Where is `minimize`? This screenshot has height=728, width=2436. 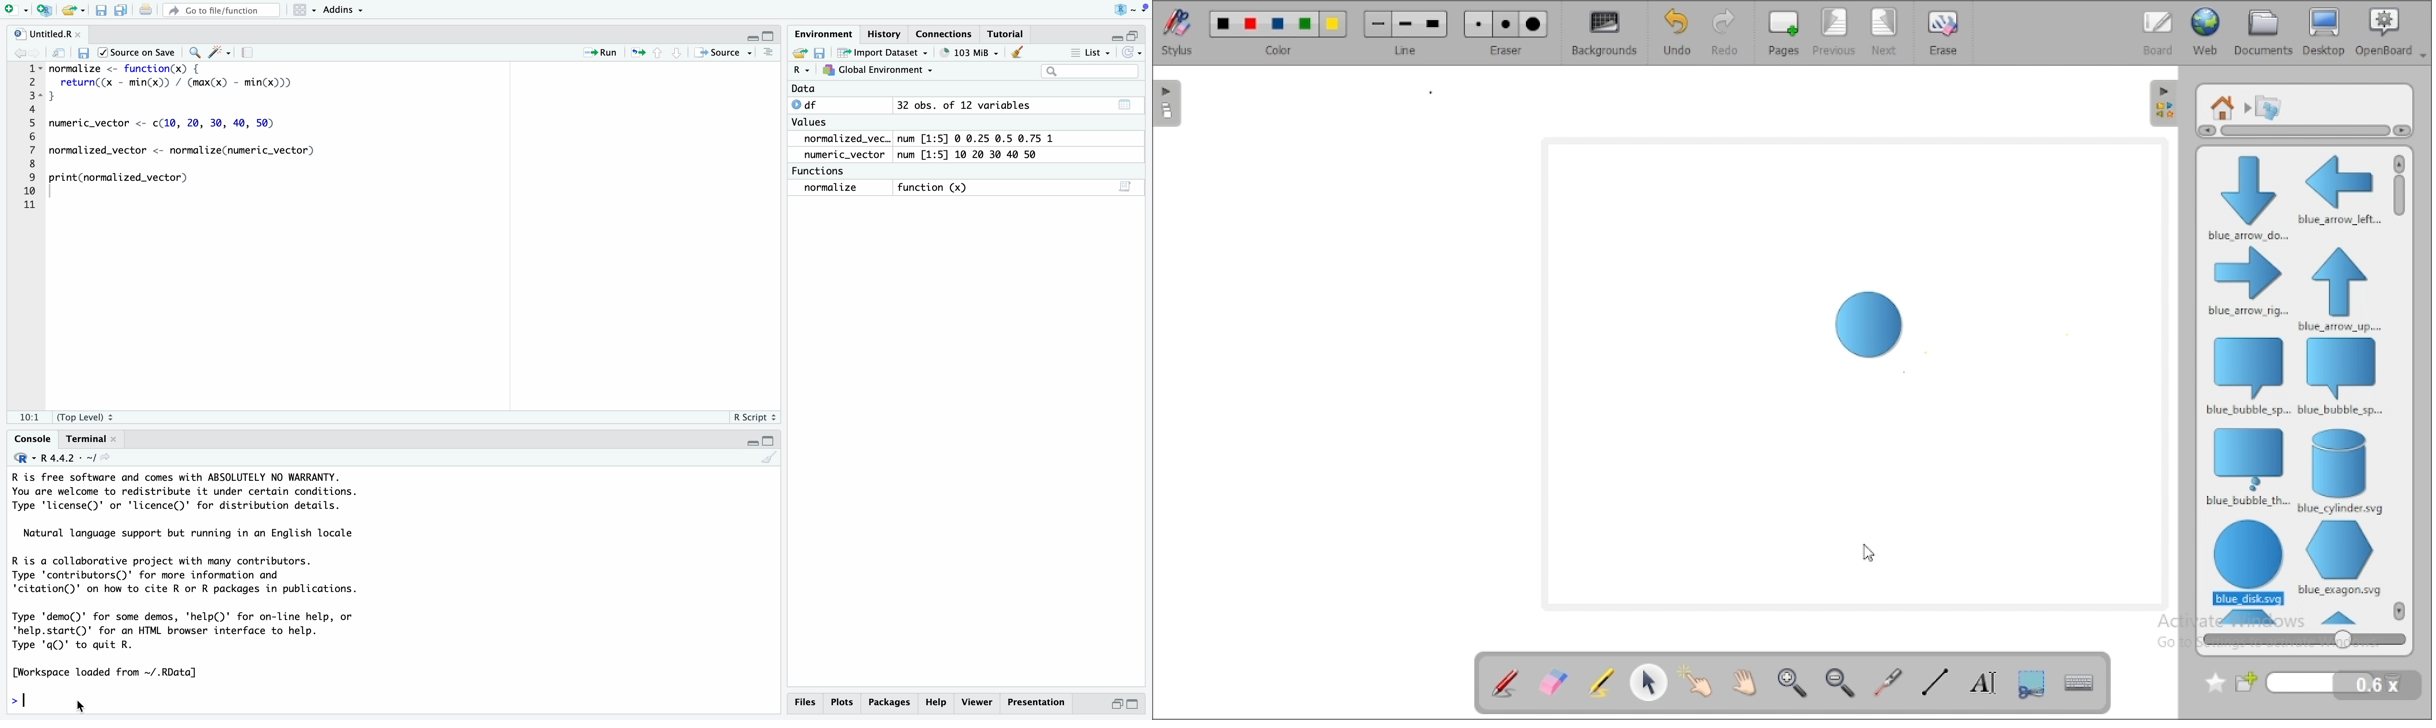 minimize is located at coordinates (1114, 36).